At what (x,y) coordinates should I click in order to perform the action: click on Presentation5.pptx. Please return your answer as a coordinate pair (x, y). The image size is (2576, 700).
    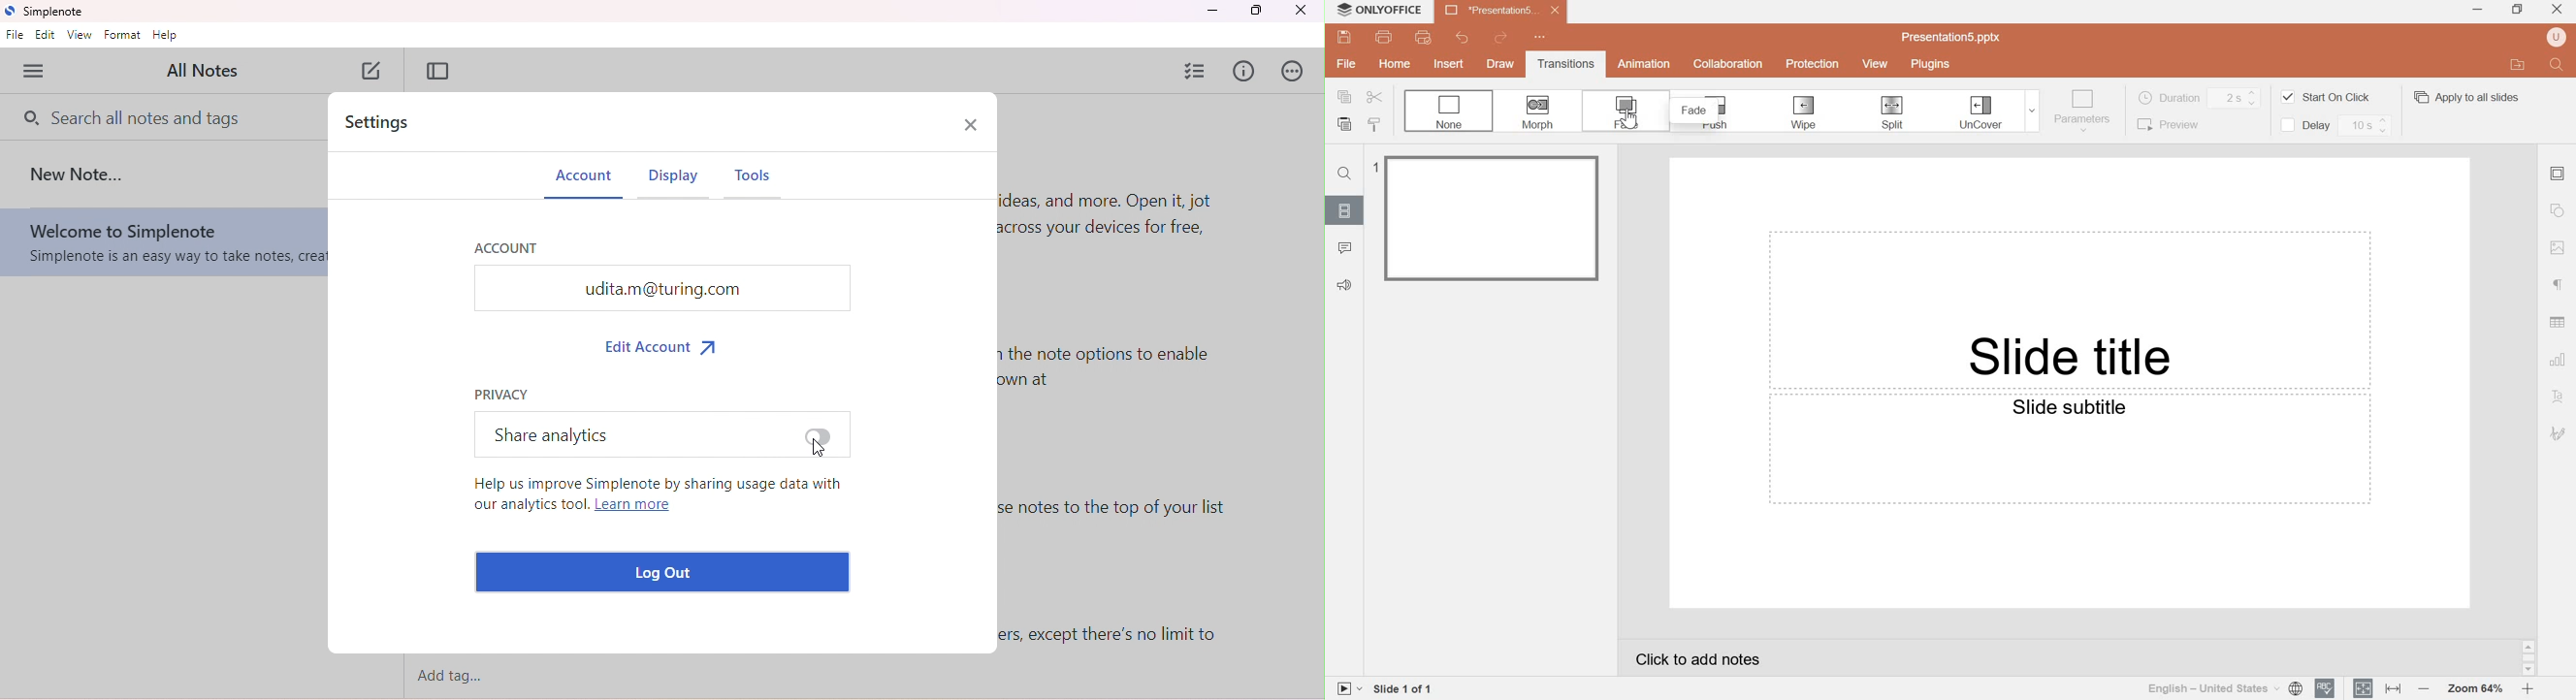
    Looking at the image, I should click on (1953, 36).